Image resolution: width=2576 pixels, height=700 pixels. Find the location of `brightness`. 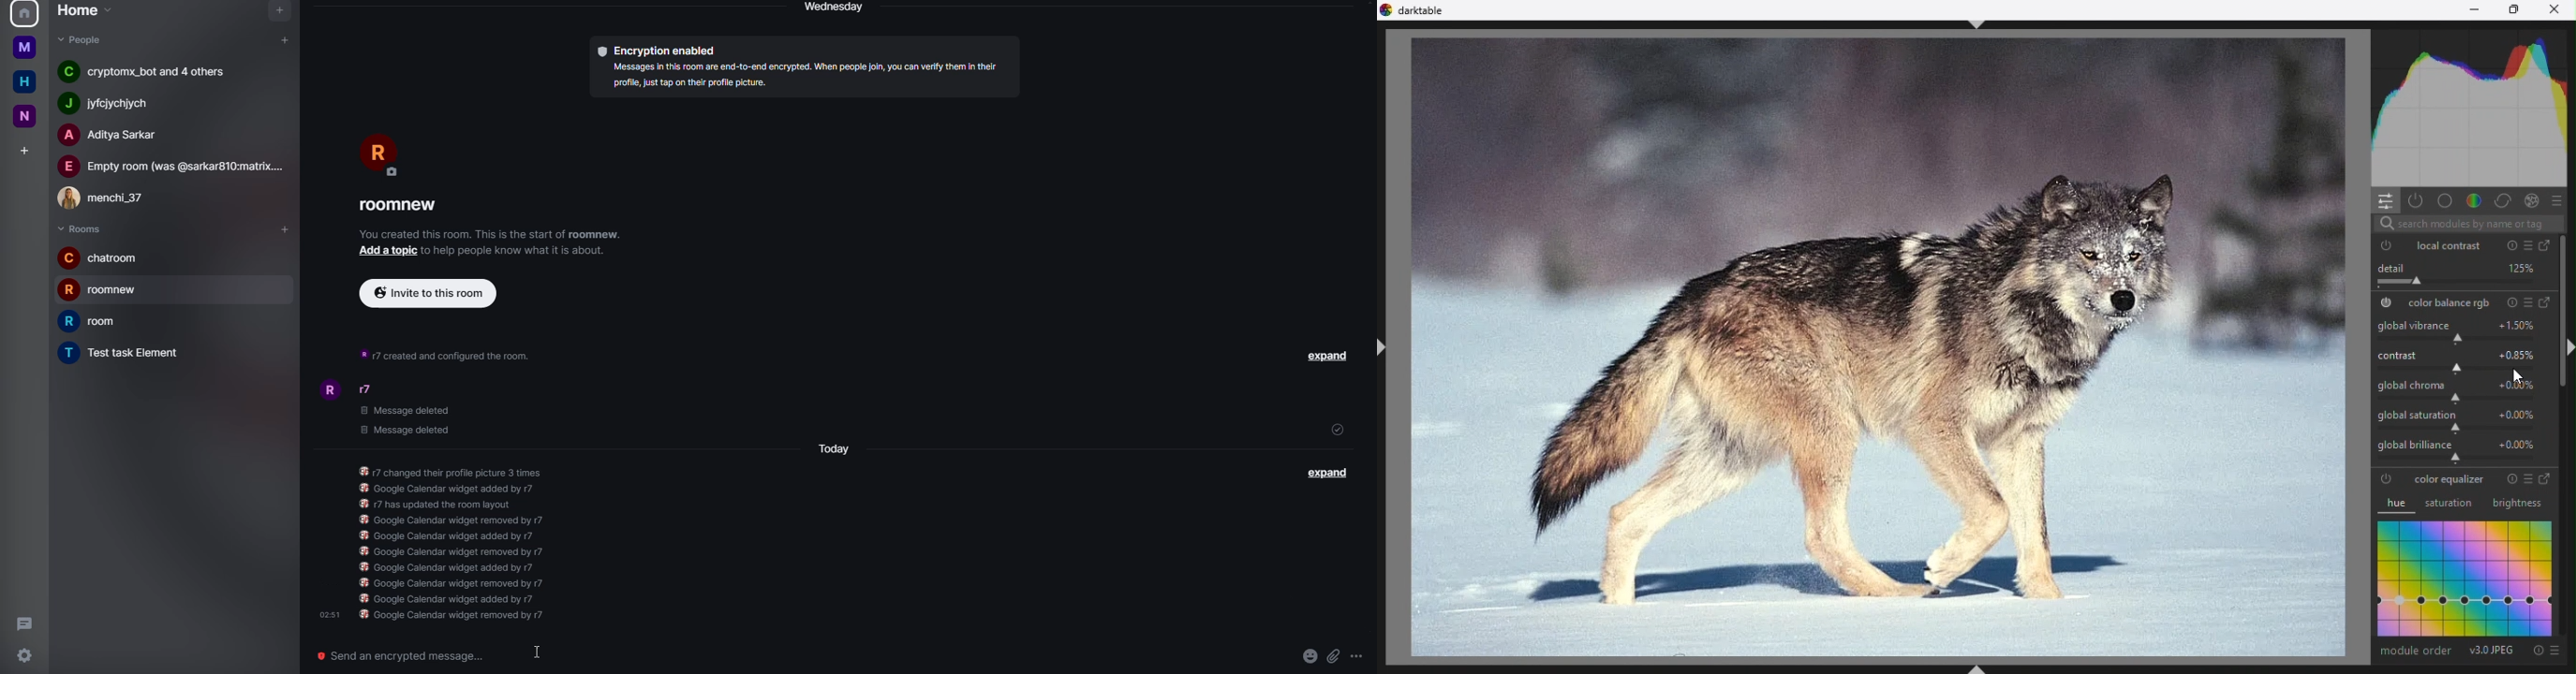

brightness is located at coordinates (2516, 504).